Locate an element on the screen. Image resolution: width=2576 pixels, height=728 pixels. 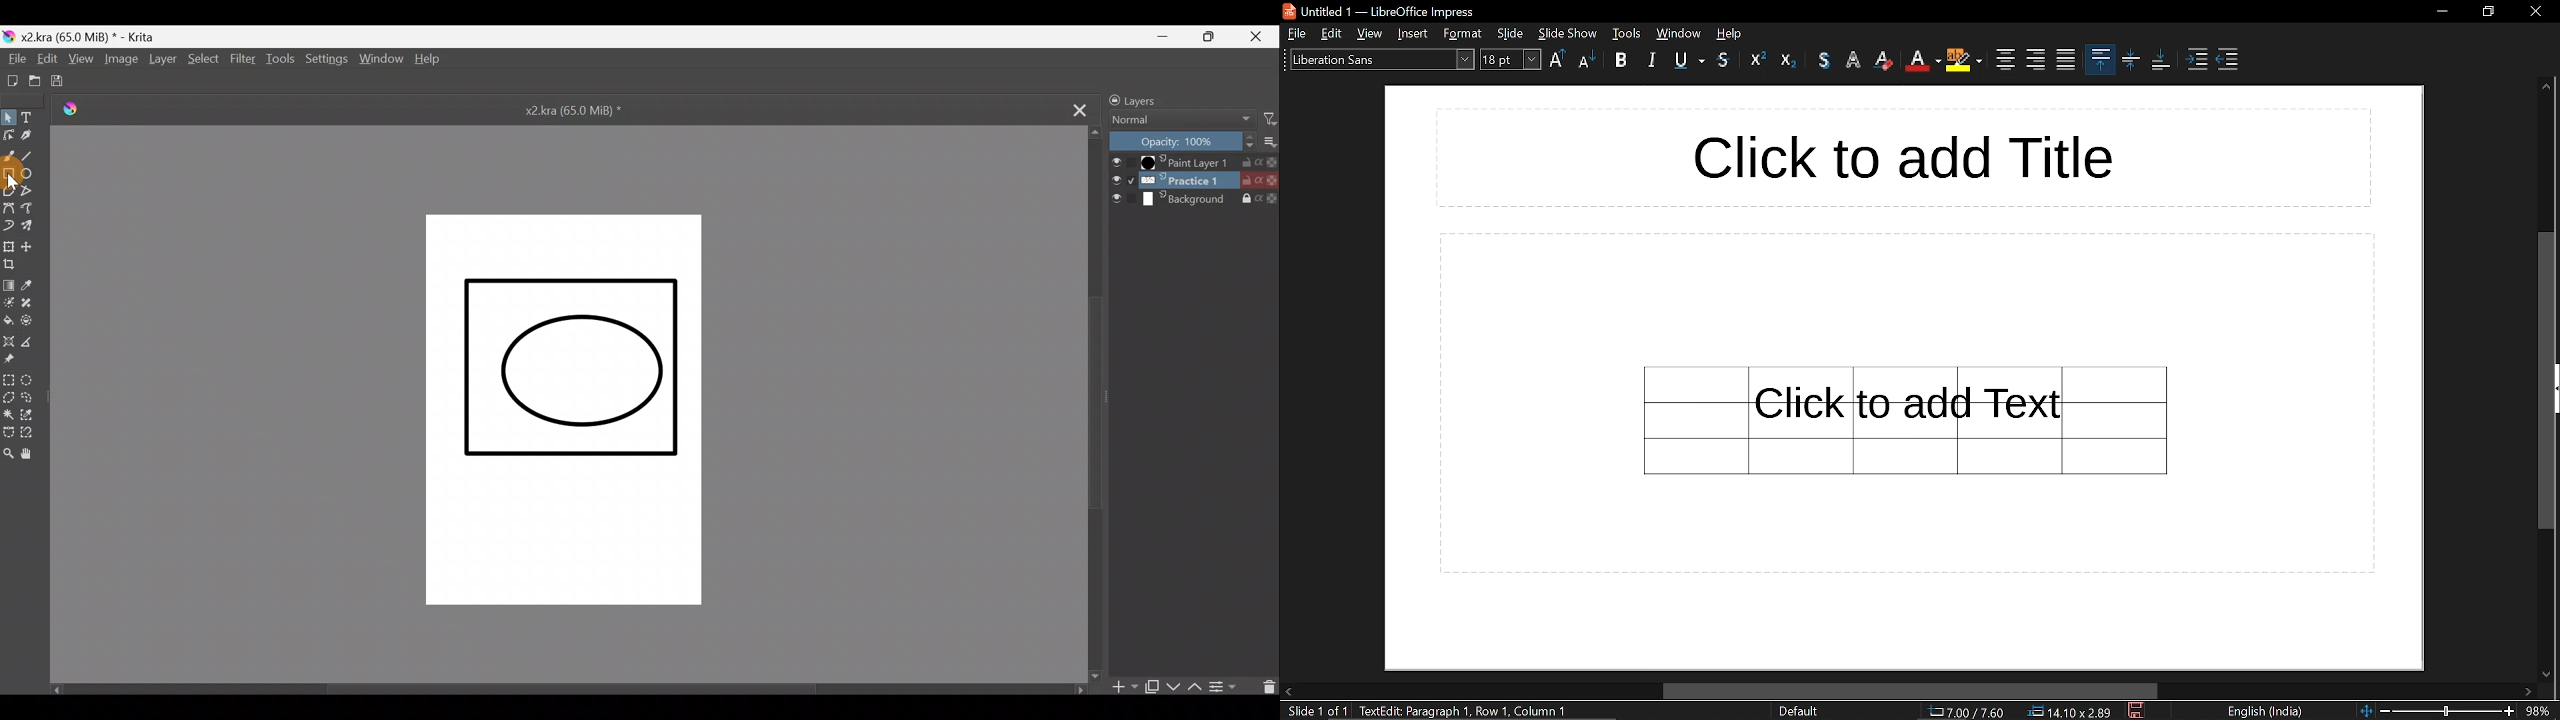
subscript is located at coordinates (1789, 59).